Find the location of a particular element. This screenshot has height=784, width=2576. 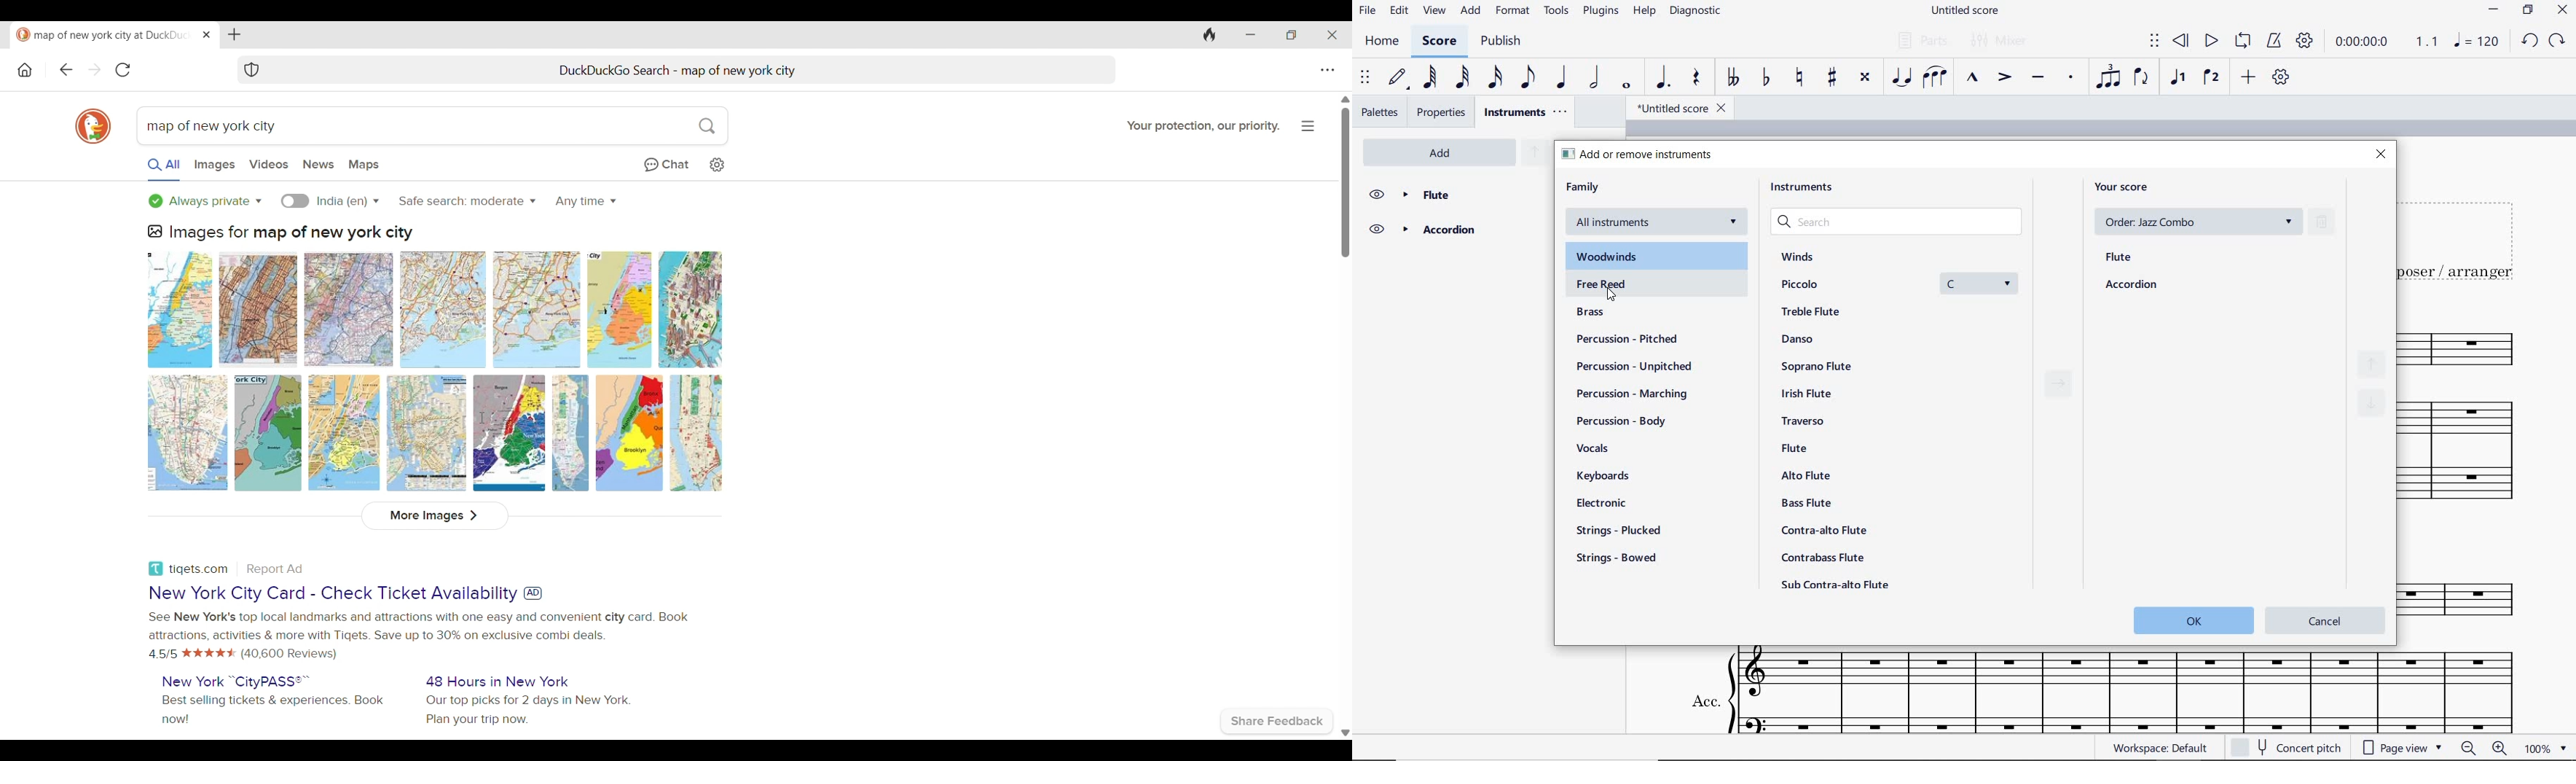

Search images is located at coordinates (214, 166).